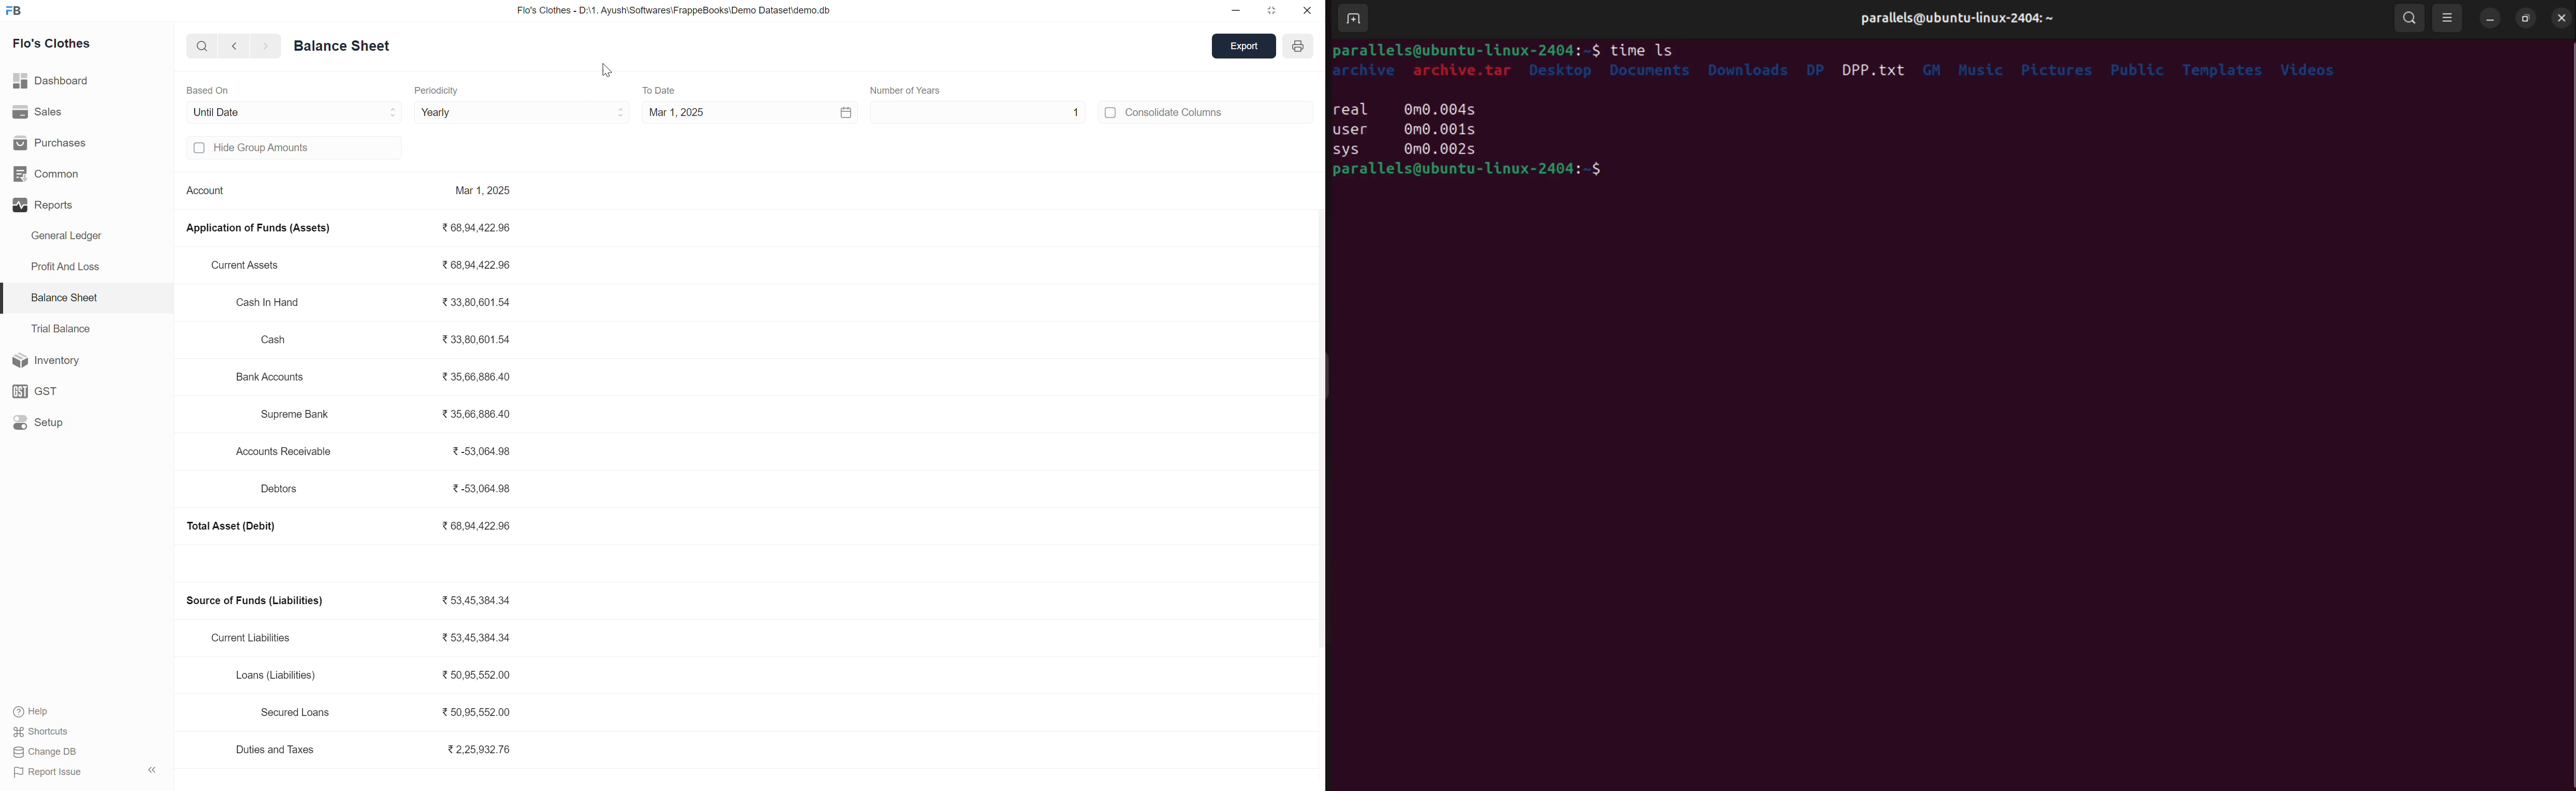 The width and height of the screenshot is (2576, 812). What do you see at coordinates (1646, 47) in the screenshot?
I see `time ls` at bounding box center [1646, 47].